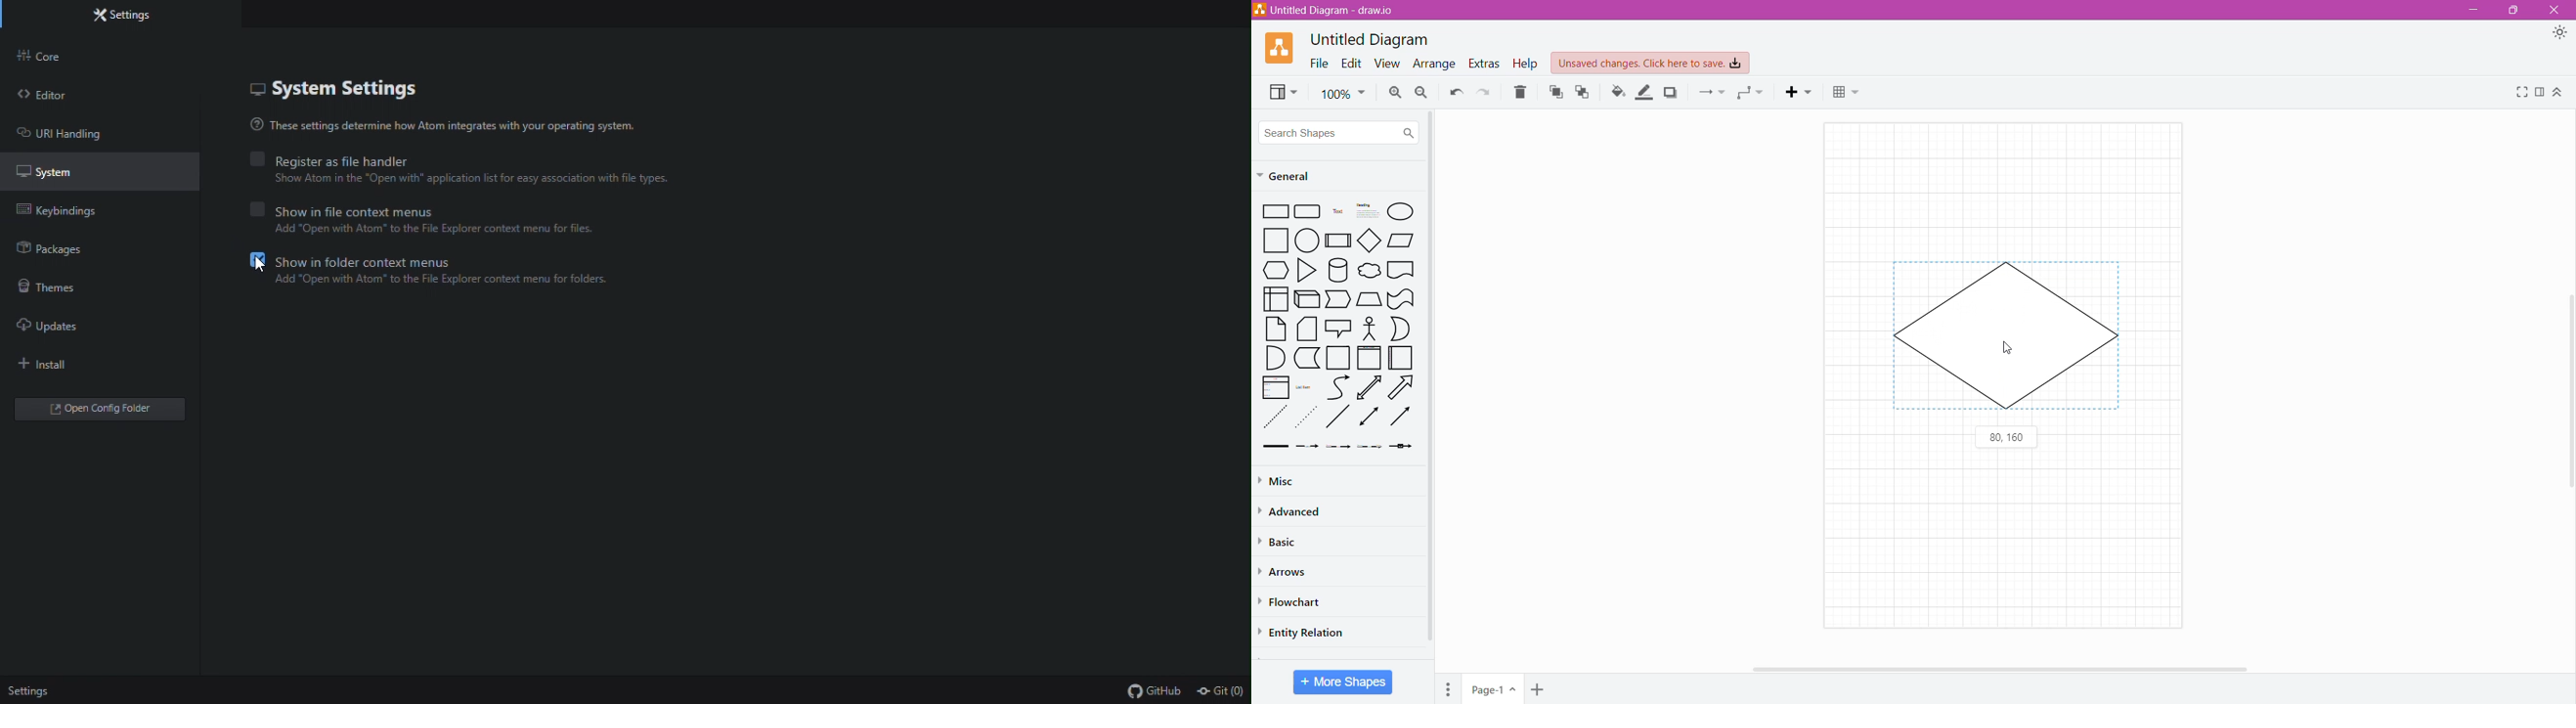  I want to click on Minimize, so click(2470, 10).